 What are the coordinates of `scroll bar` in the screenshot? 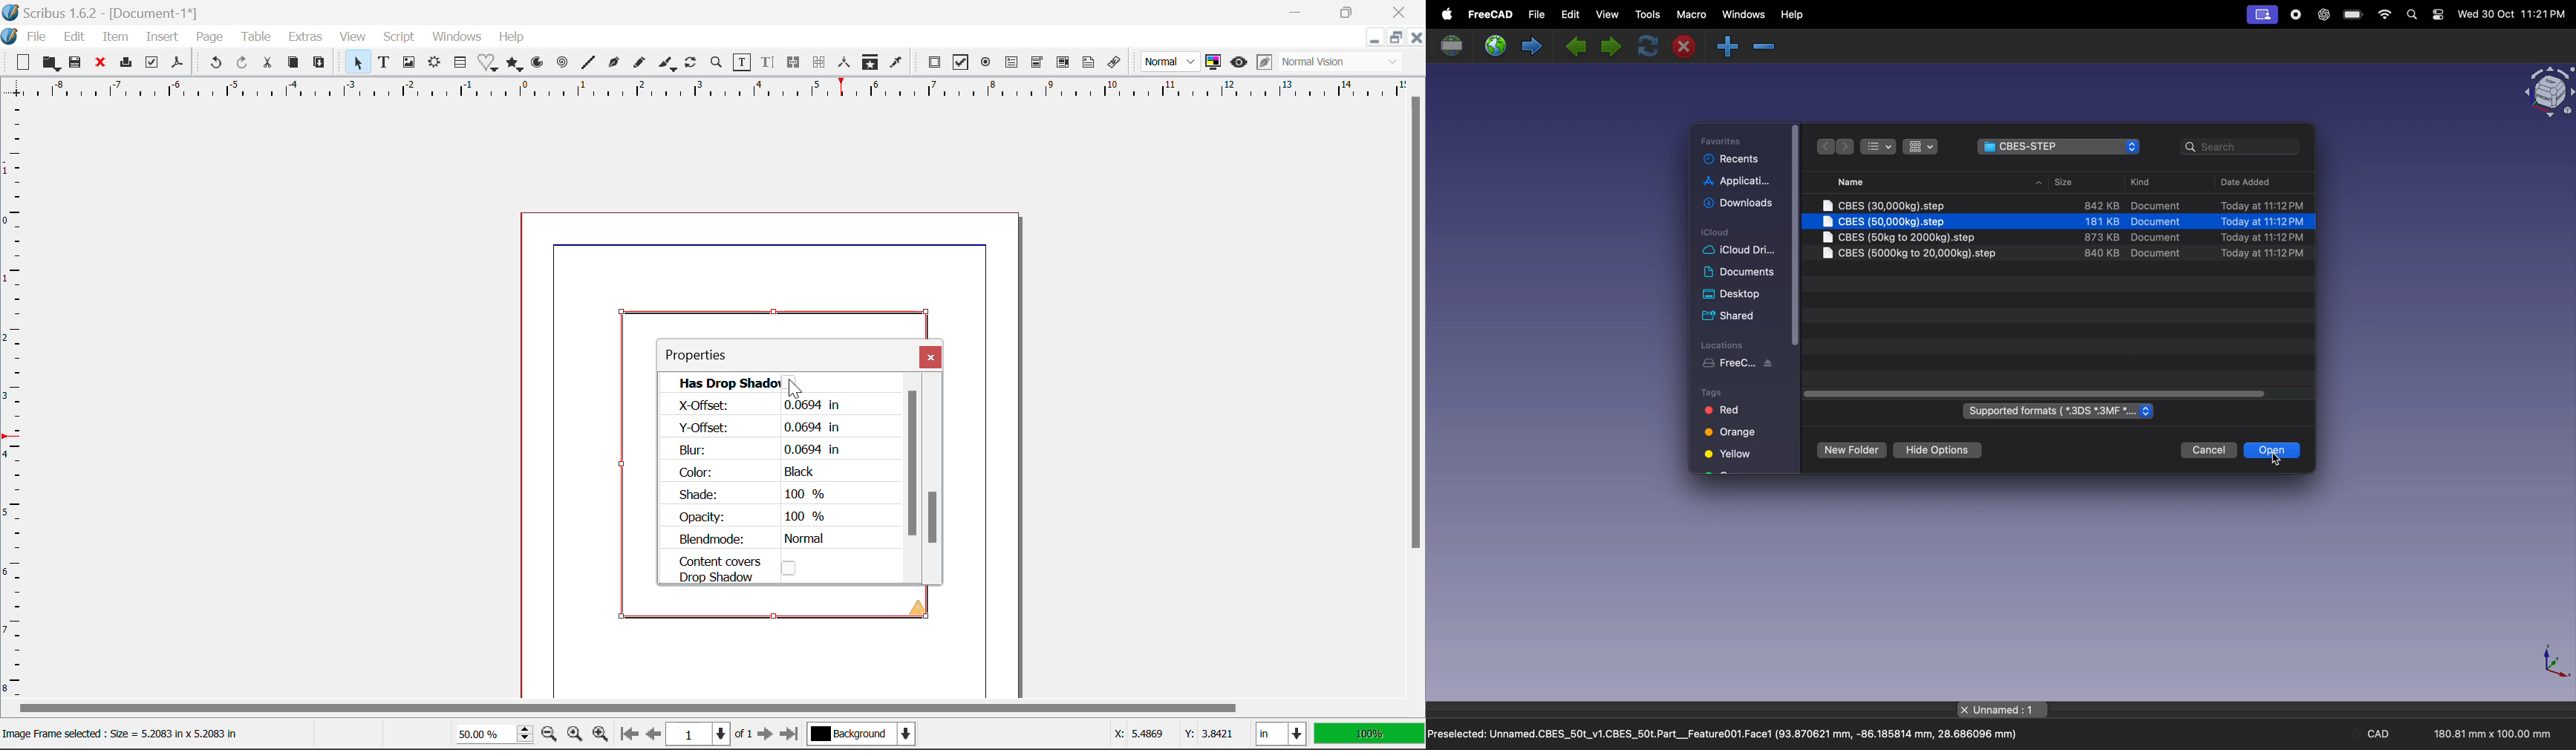 It's located at (1794, 235).